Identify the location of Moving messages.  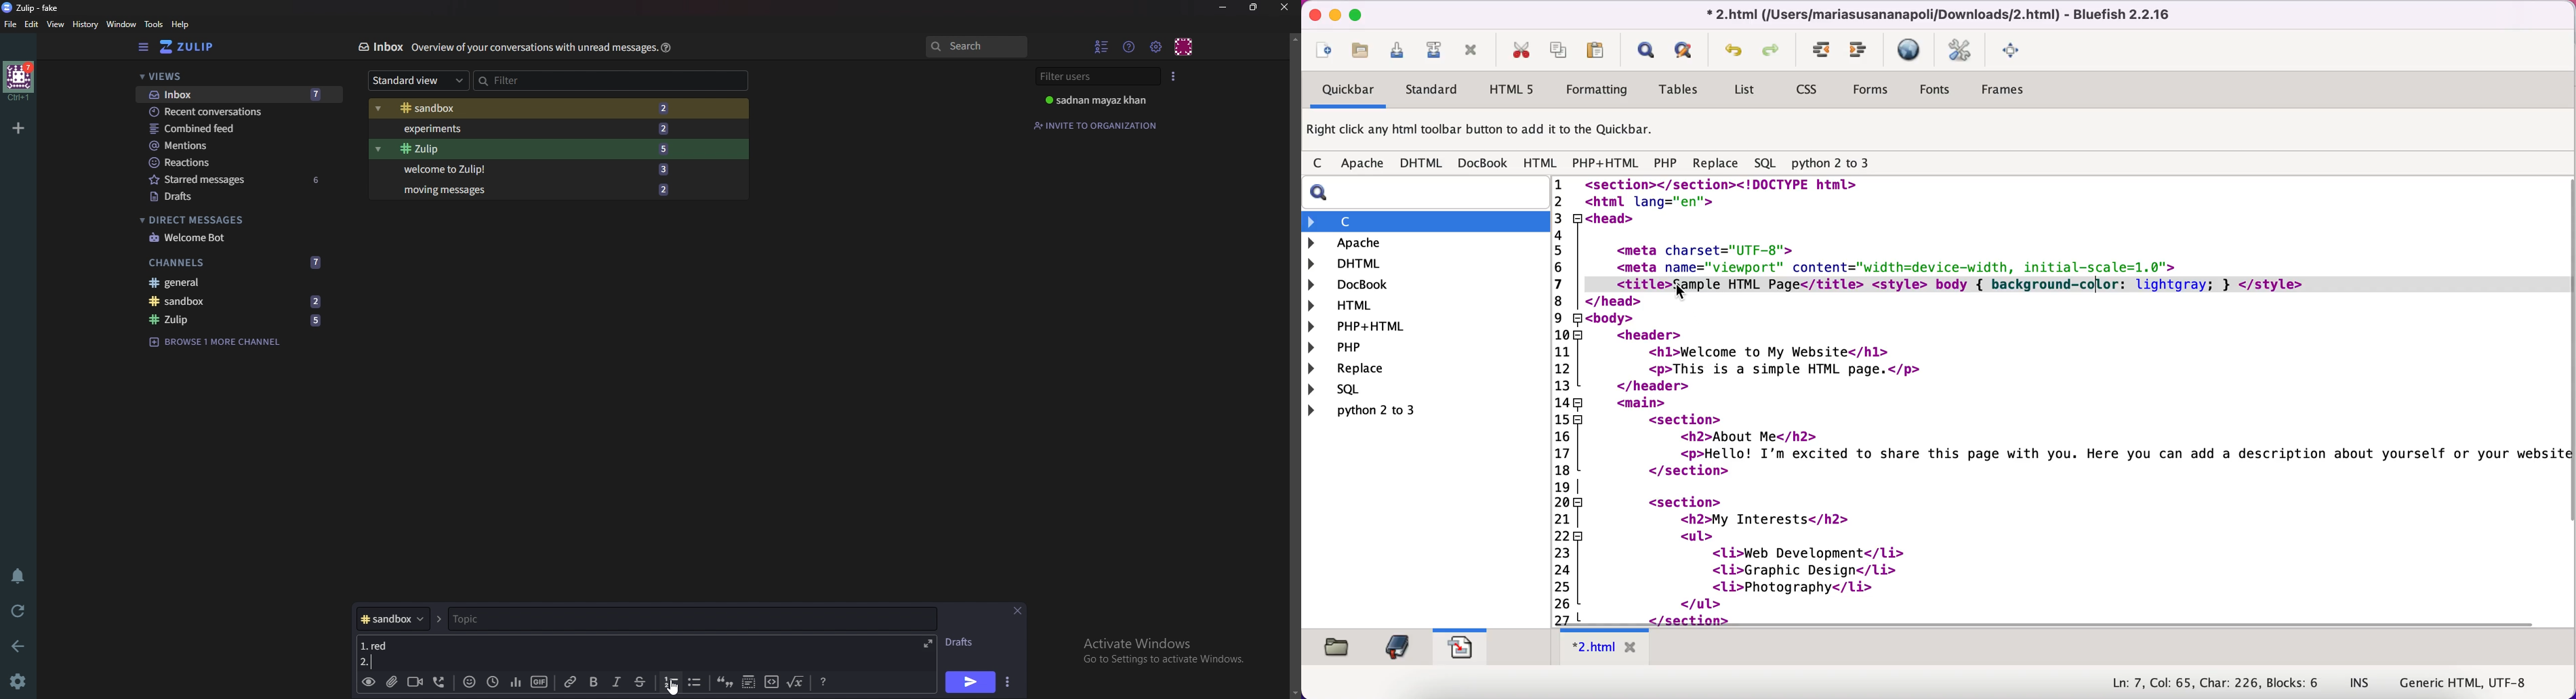
(534, 189).